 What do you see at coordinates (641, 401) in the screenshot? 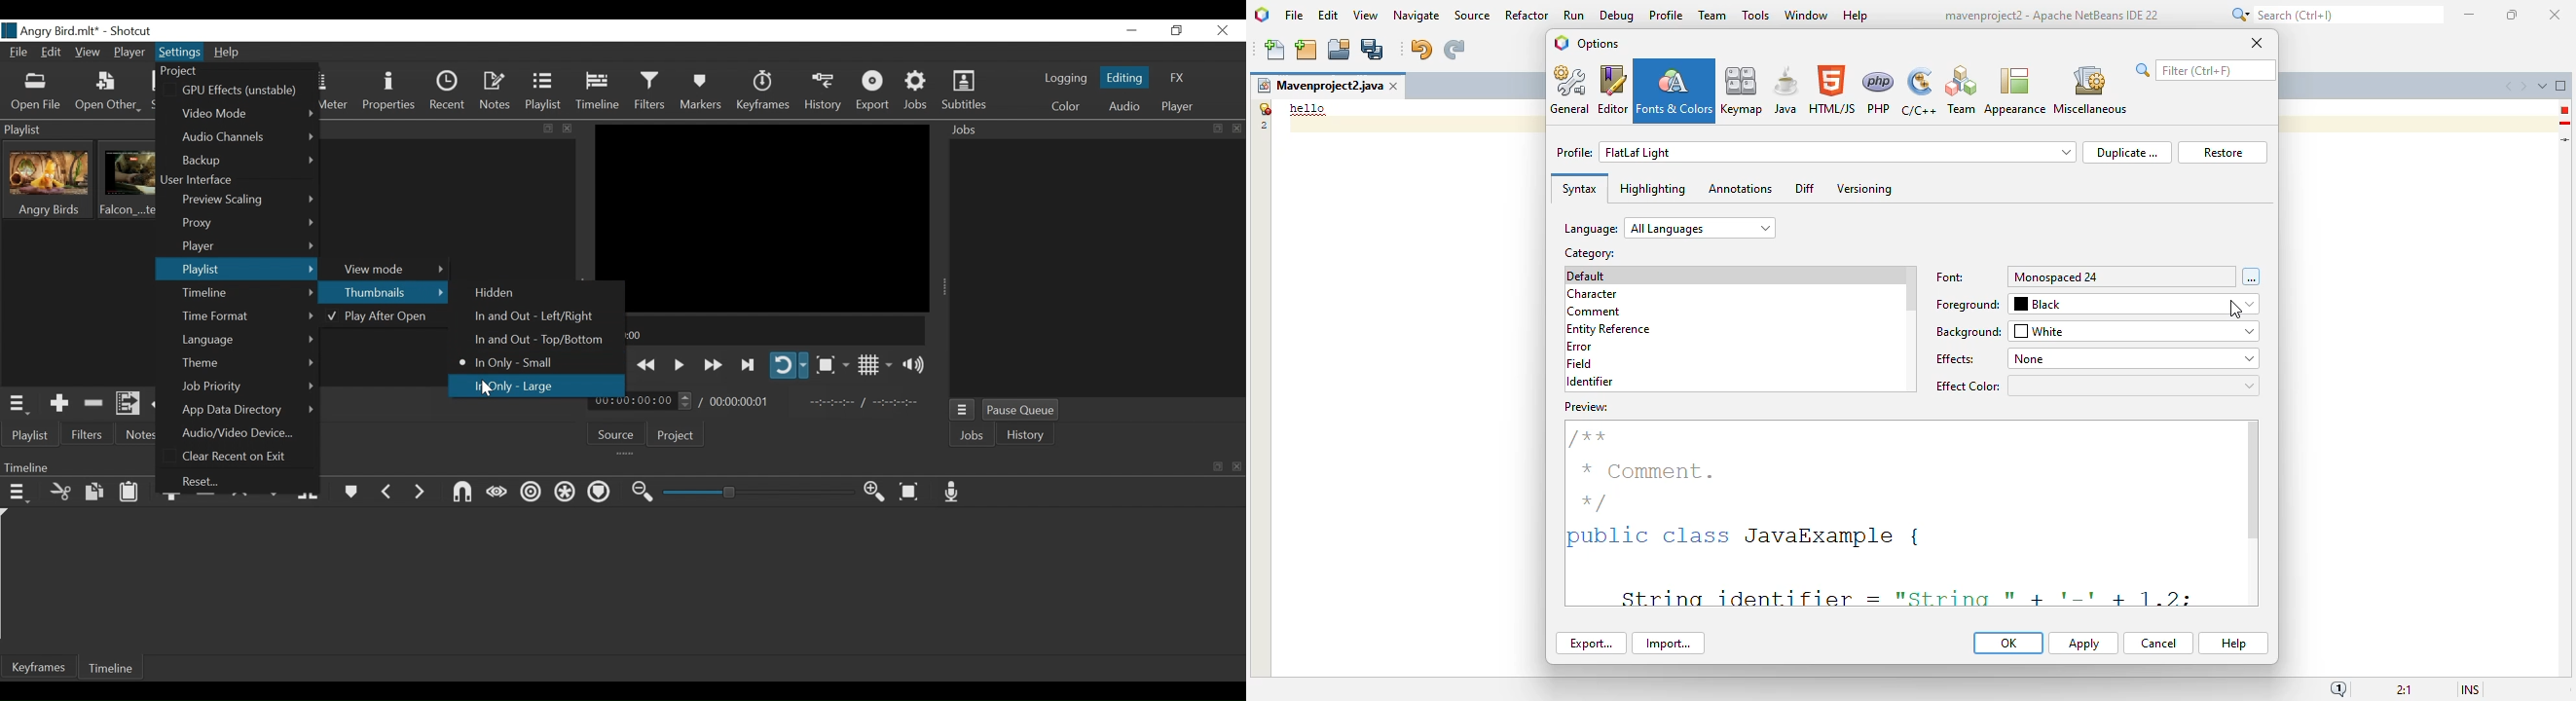
I see `Current position` at bounding box center [641, 401].